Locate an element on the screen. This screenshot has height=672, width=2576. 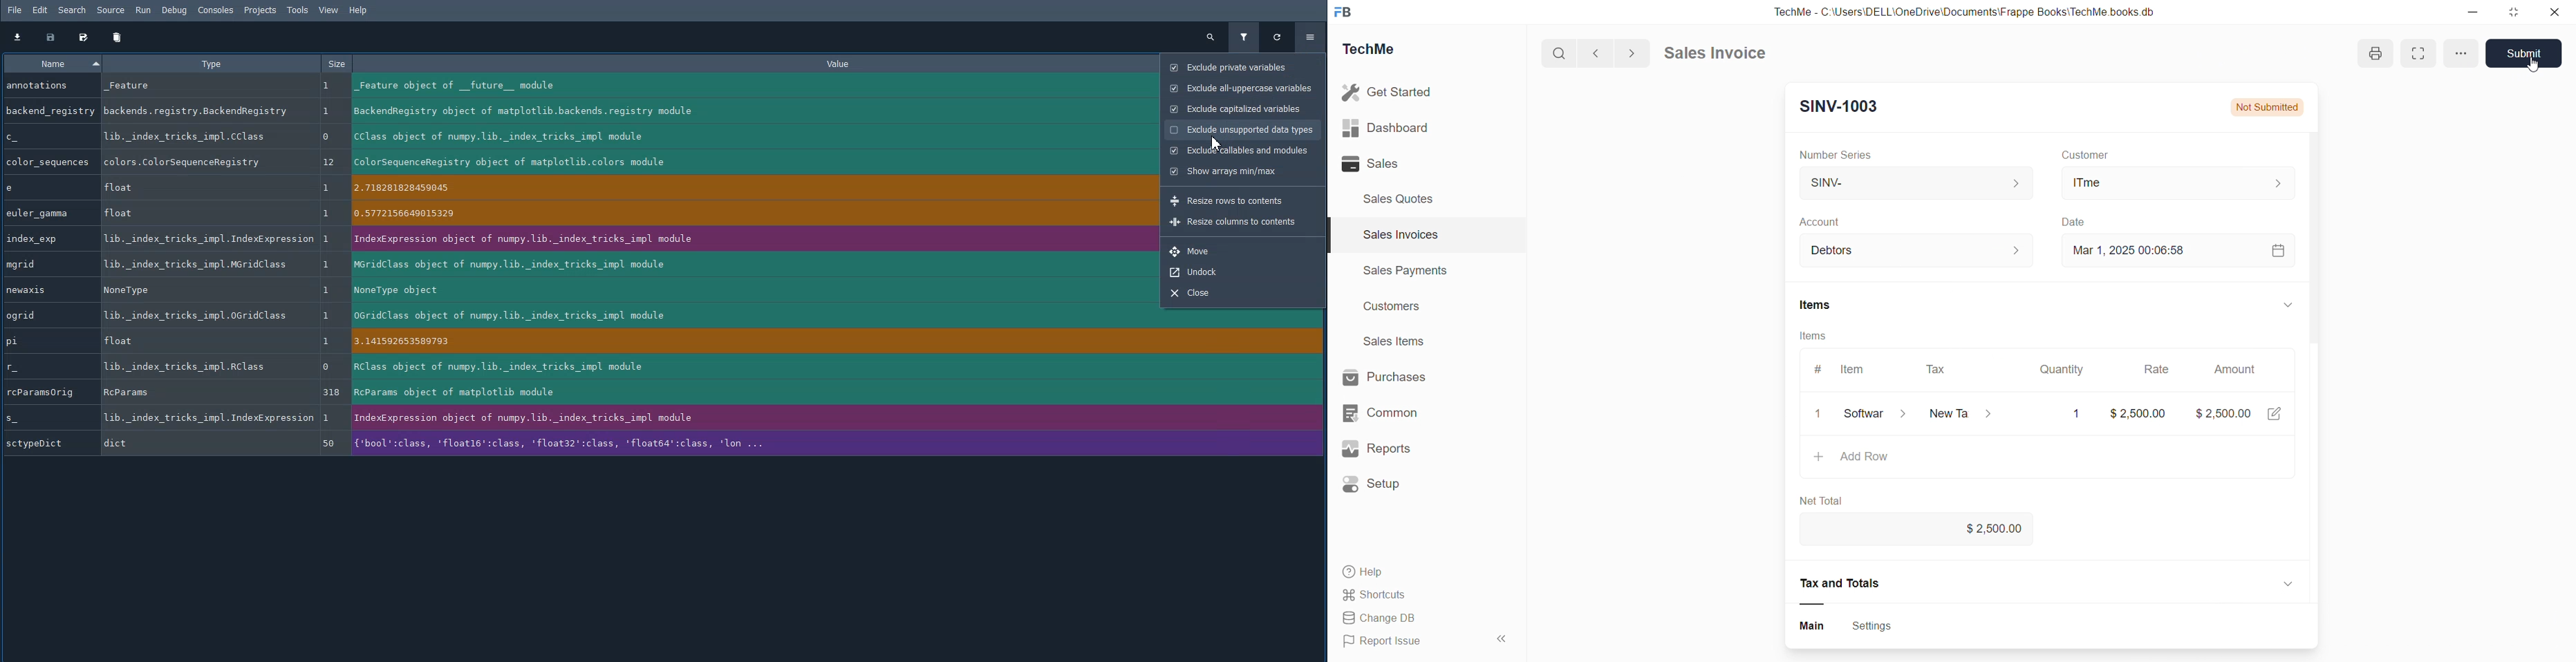
Sctypedict is located at coordinates (48, 443).